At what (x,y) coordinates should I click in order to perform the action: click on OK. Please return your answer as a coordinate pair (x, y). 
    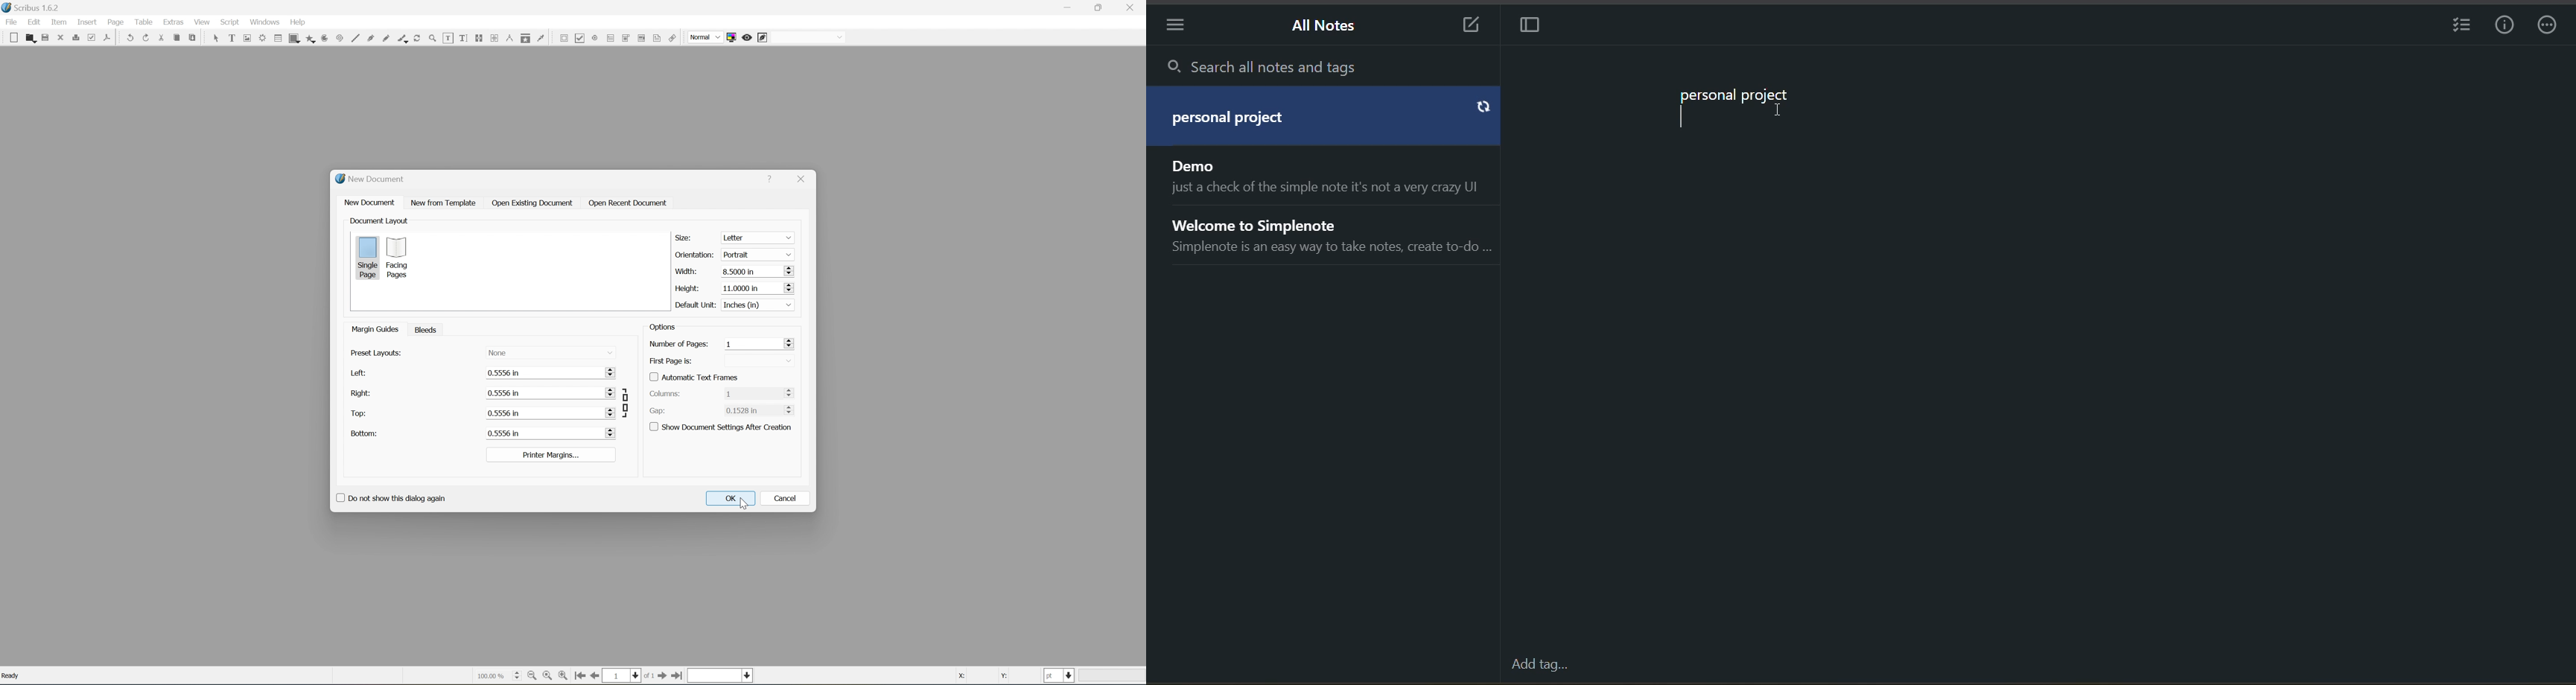
    Looking at the image, I should click on (733, 498).